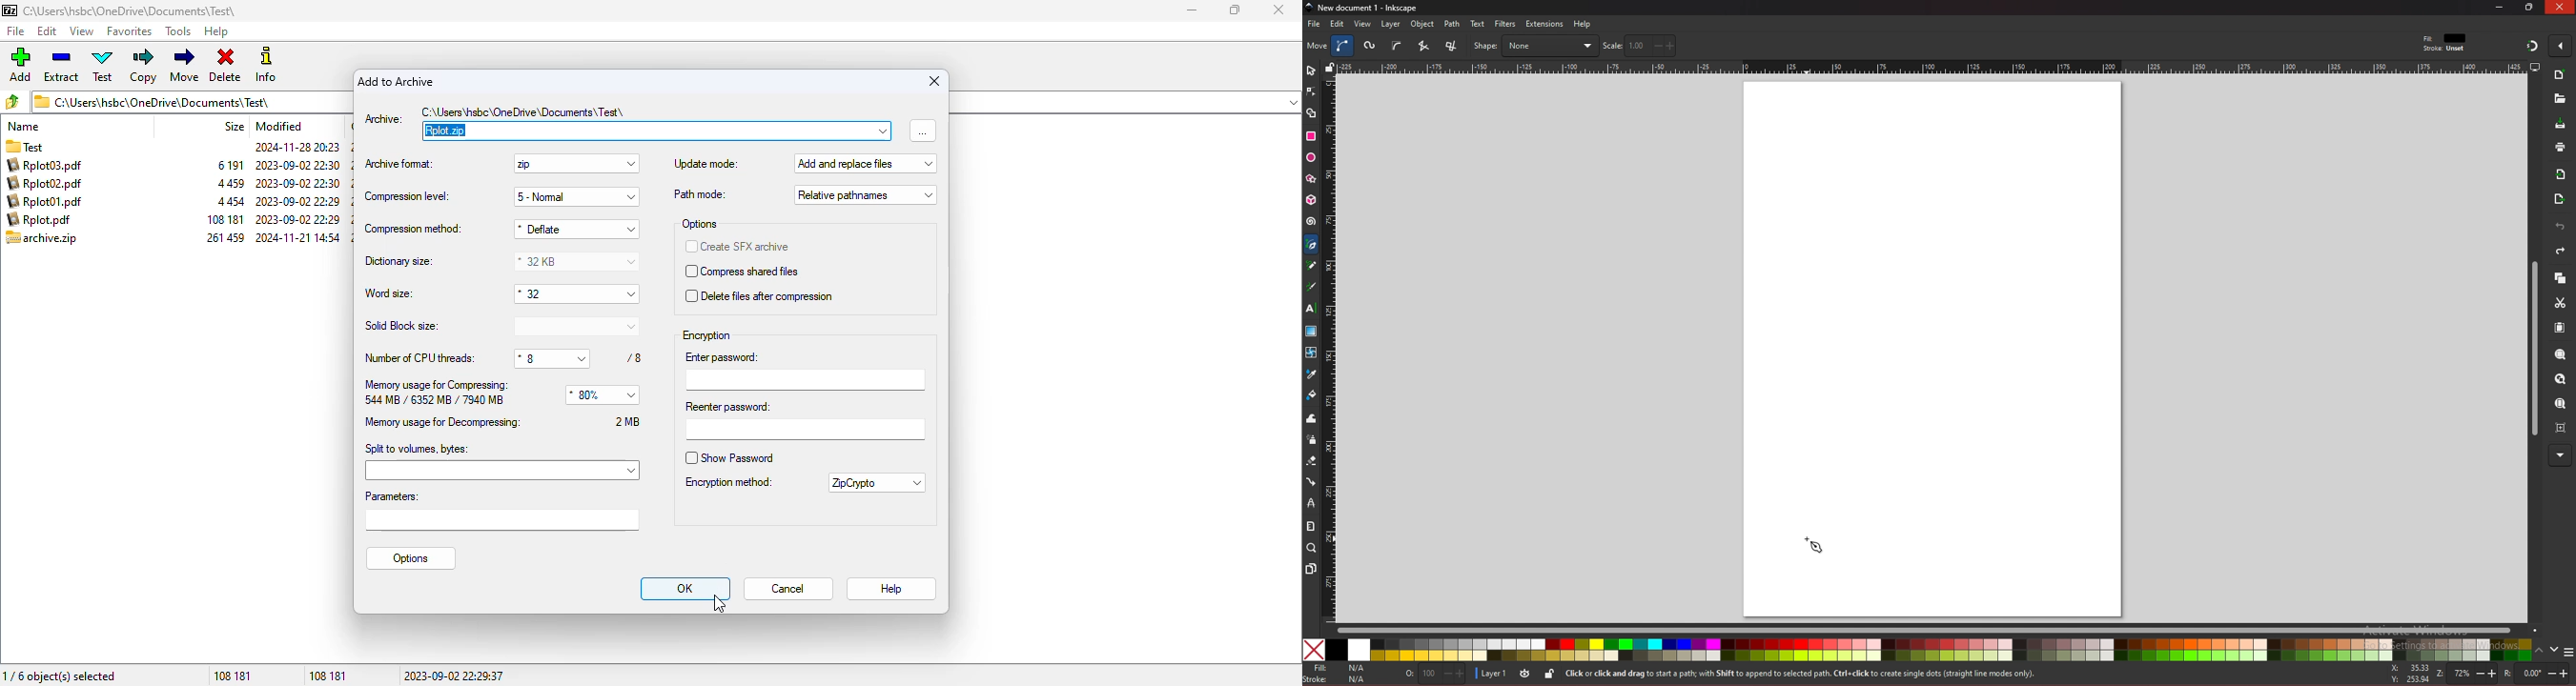  What do you see at coordinates (500, 164) in the screenshot?
I see `archive format: zip` at bounding box center [500, 164].